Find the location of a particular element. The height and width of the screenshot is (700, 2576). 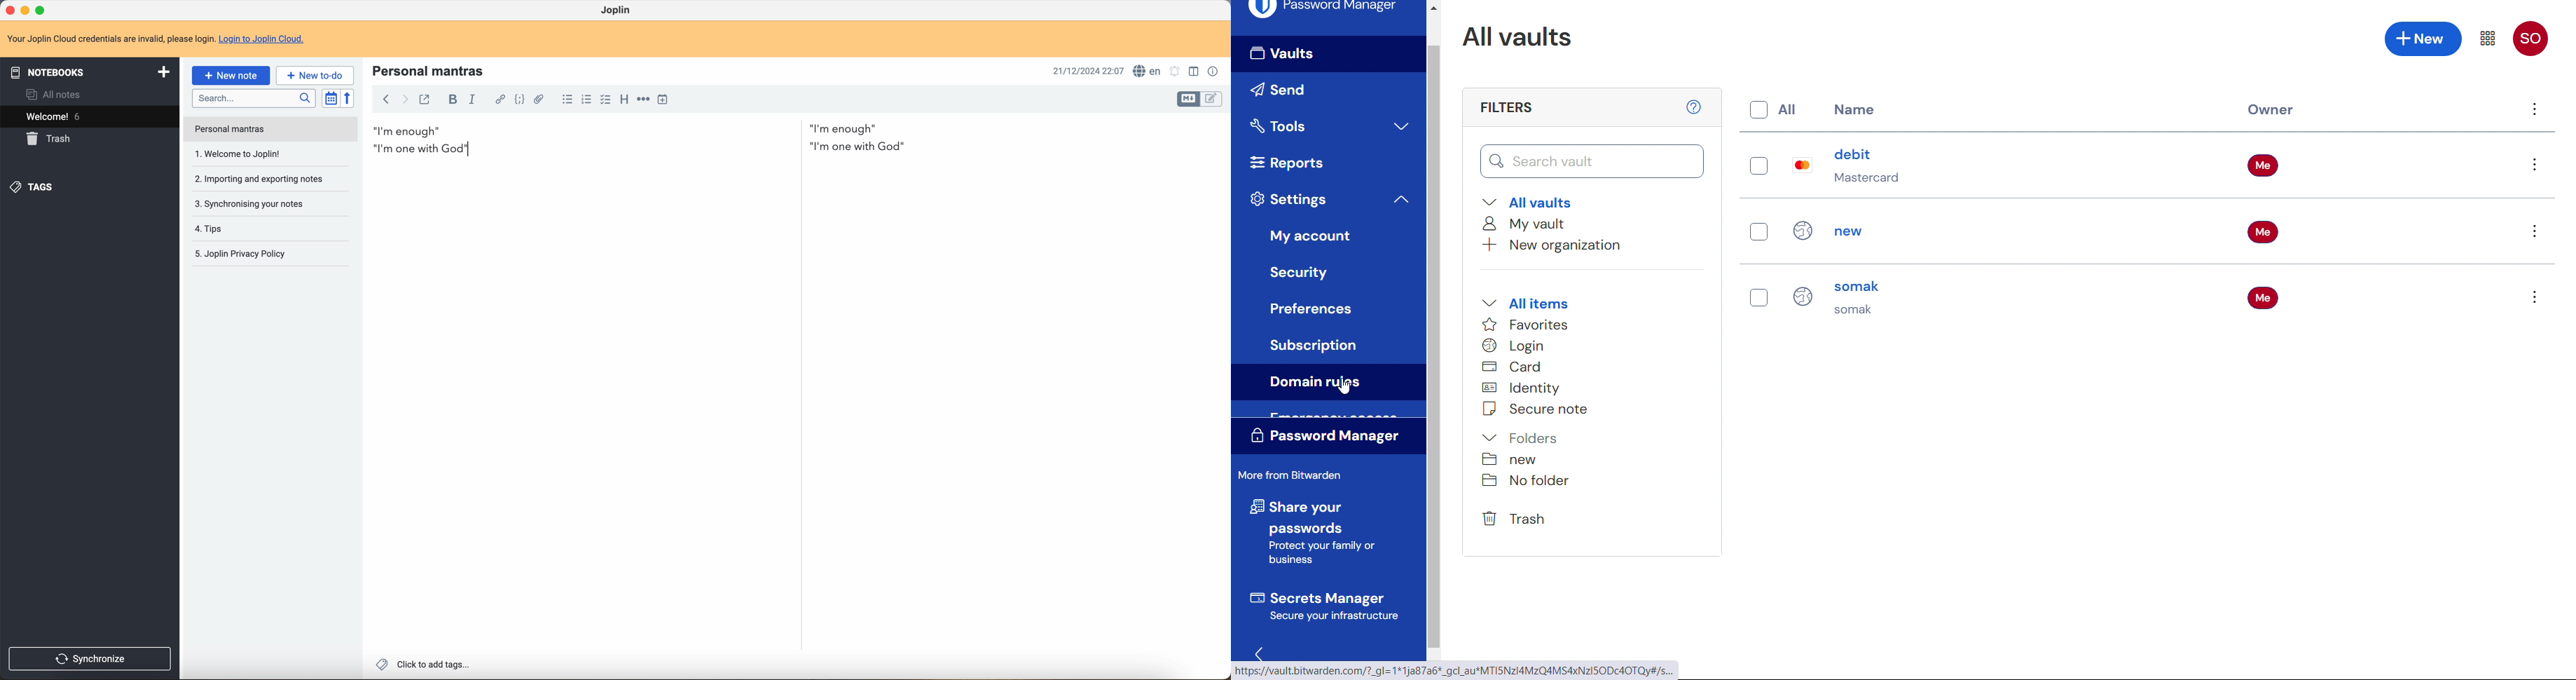

I'm enough first mantra is located at coordinates (627, 128).